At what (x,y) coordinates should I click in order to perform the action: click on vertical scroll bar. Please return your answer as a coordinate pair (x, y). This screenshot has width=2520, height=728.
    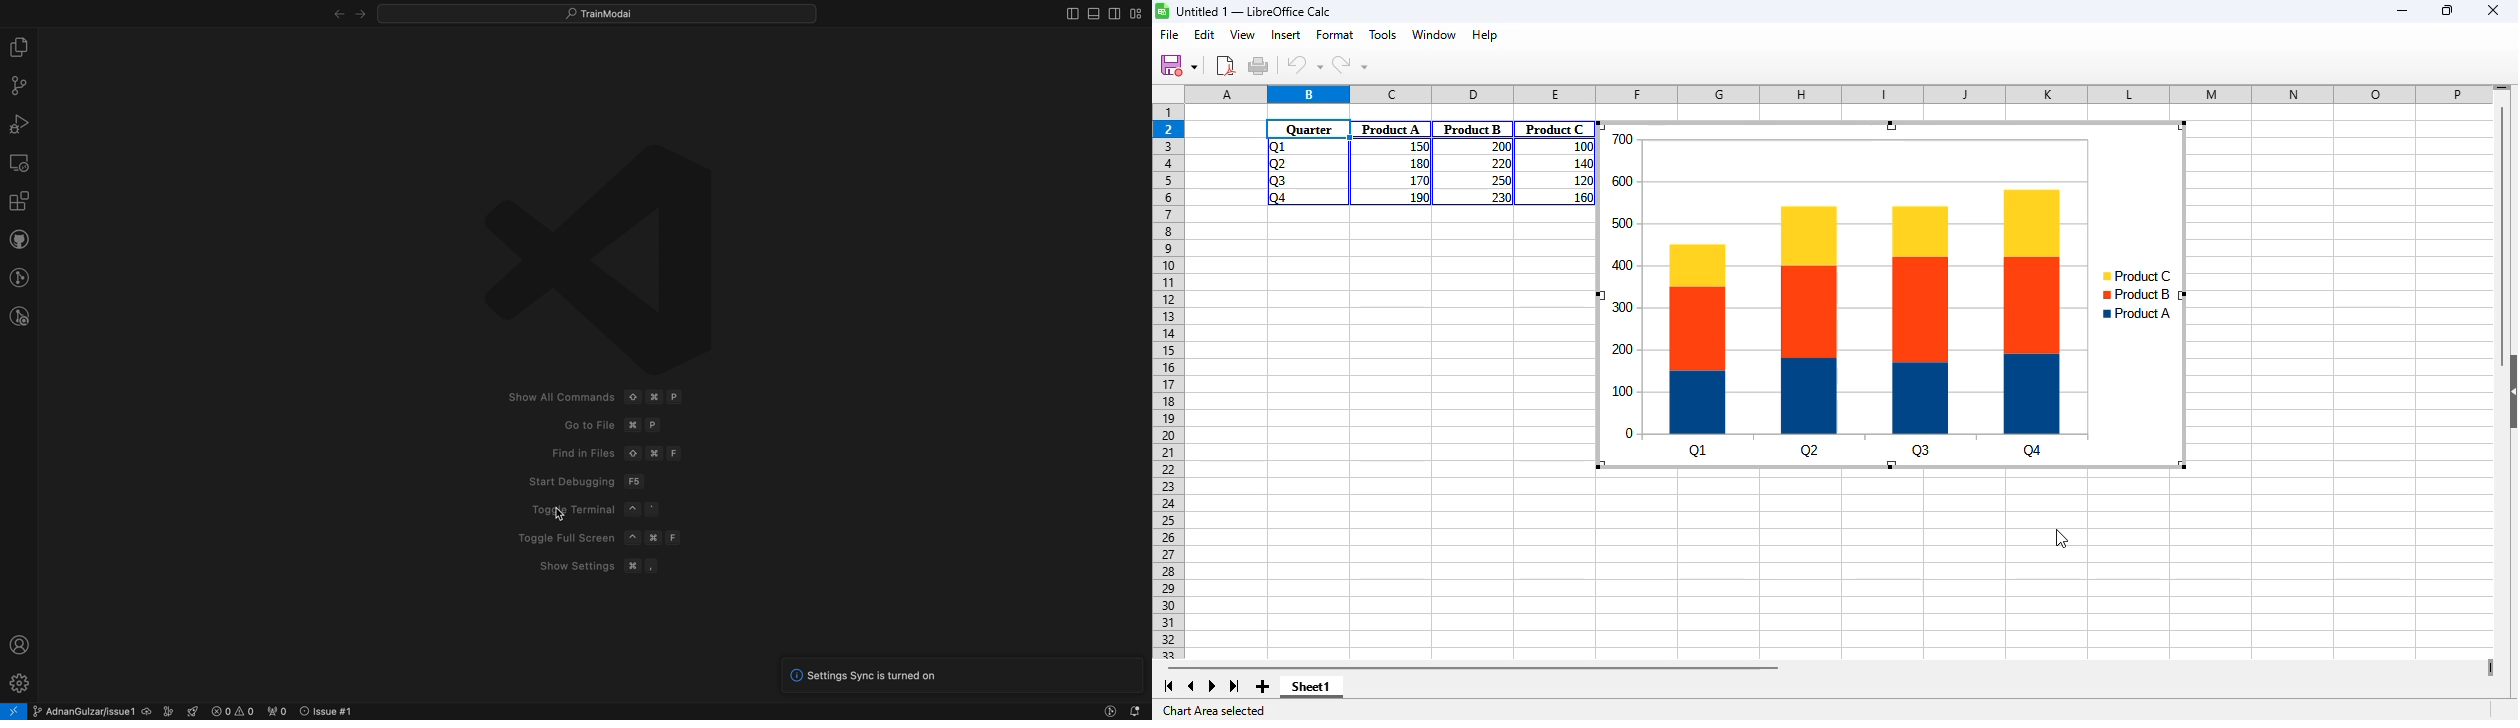
    Looking at the image, I should click on (2504, 232).